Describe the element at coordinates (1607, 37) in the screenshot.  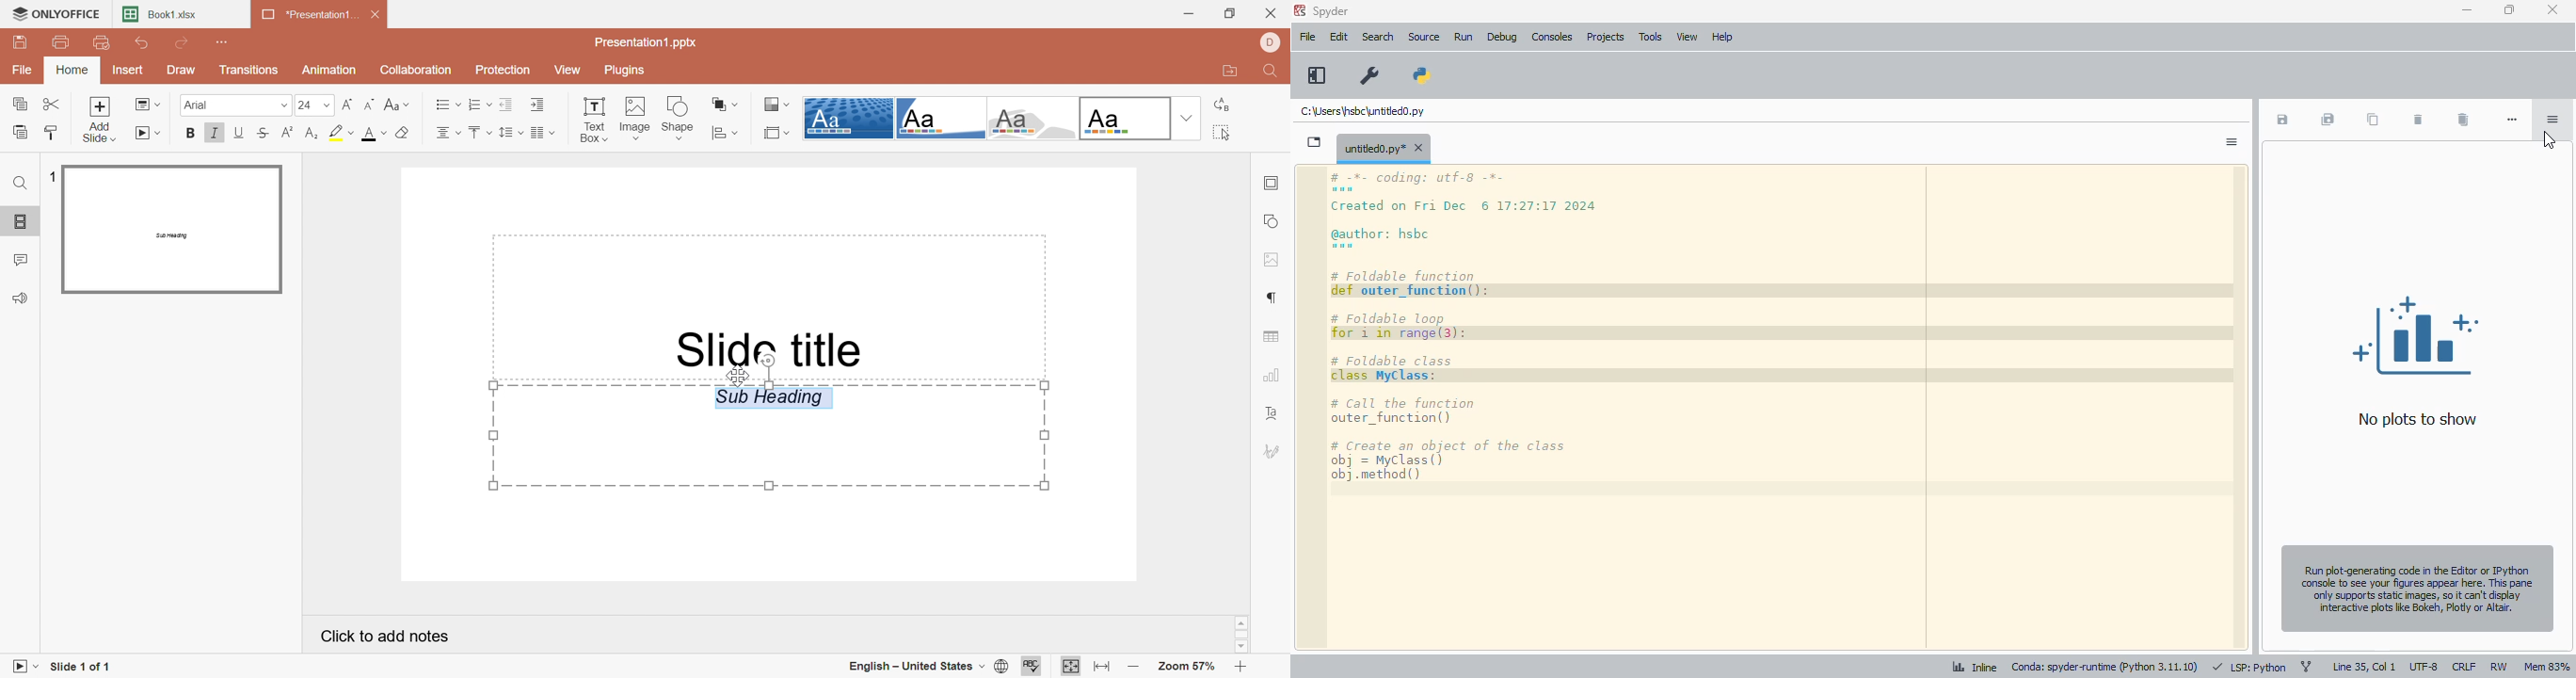
I see `projects` at that location.